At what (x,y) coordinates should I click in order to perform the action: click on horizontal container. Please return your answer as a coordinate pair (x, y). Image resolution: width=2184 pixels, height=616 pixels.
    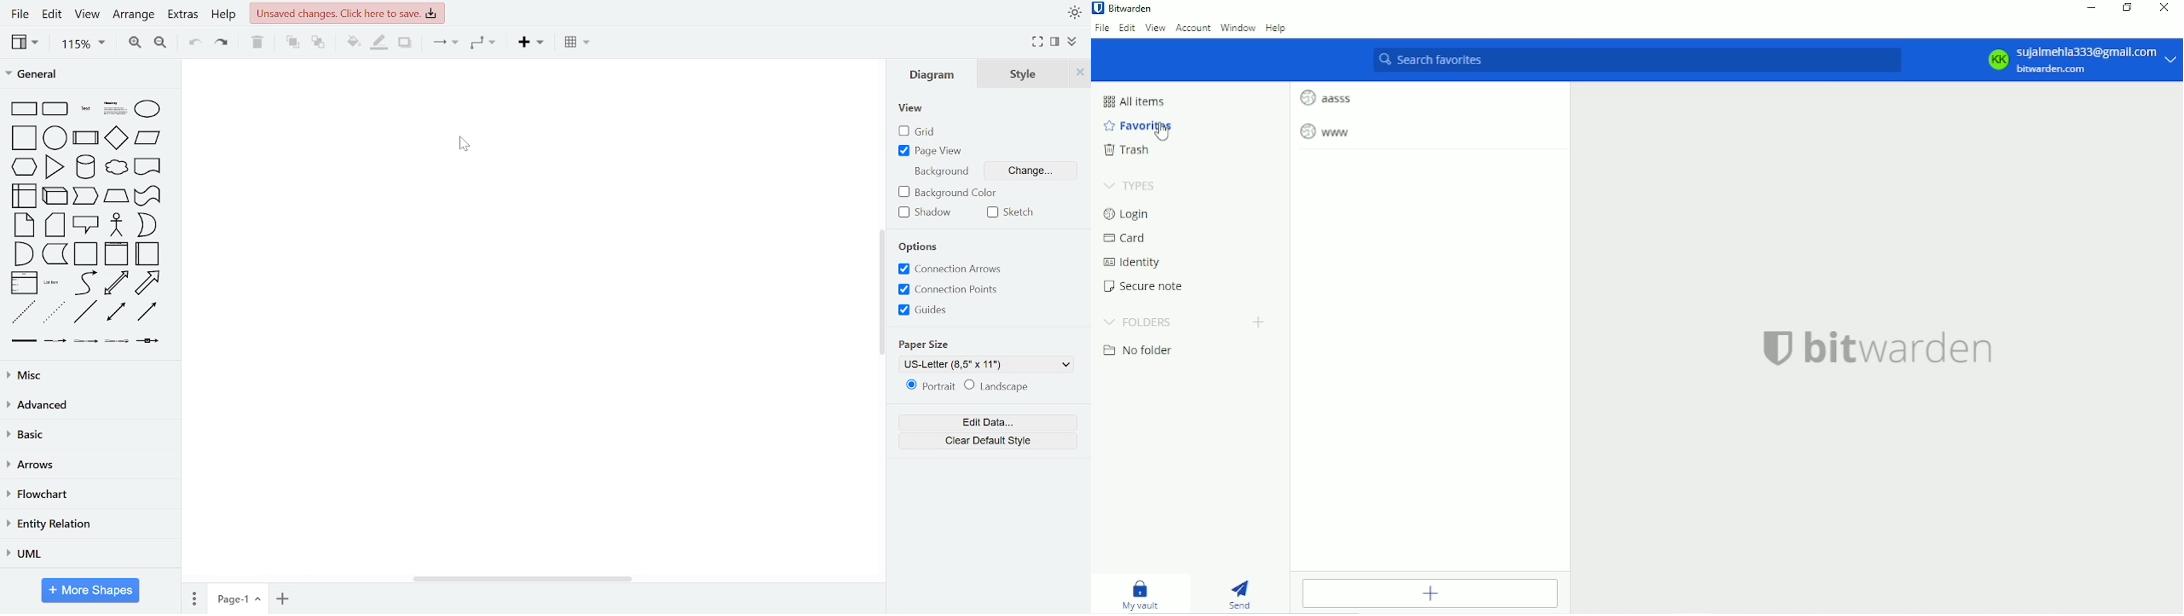
    Looking at the image, I should click on (146, 253).